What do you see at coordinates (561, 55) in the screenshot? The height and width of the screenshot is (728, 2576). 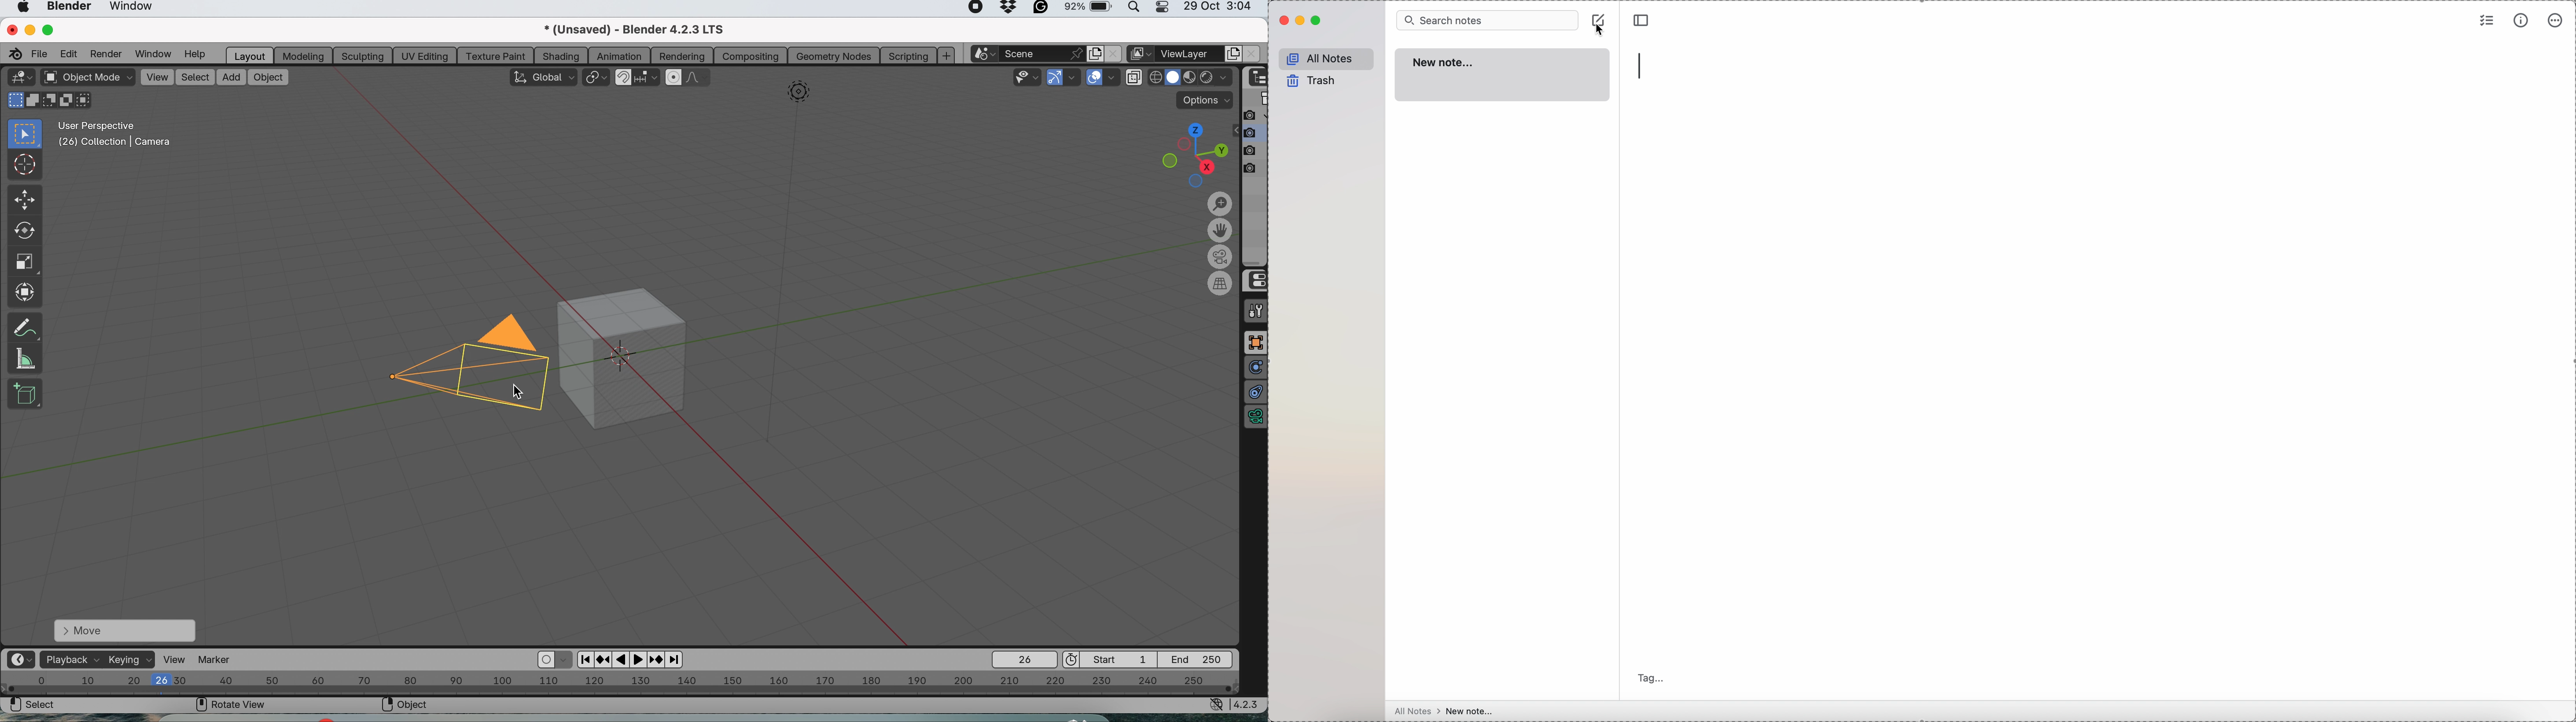 I see `shading` at bounding box center [561, 55].